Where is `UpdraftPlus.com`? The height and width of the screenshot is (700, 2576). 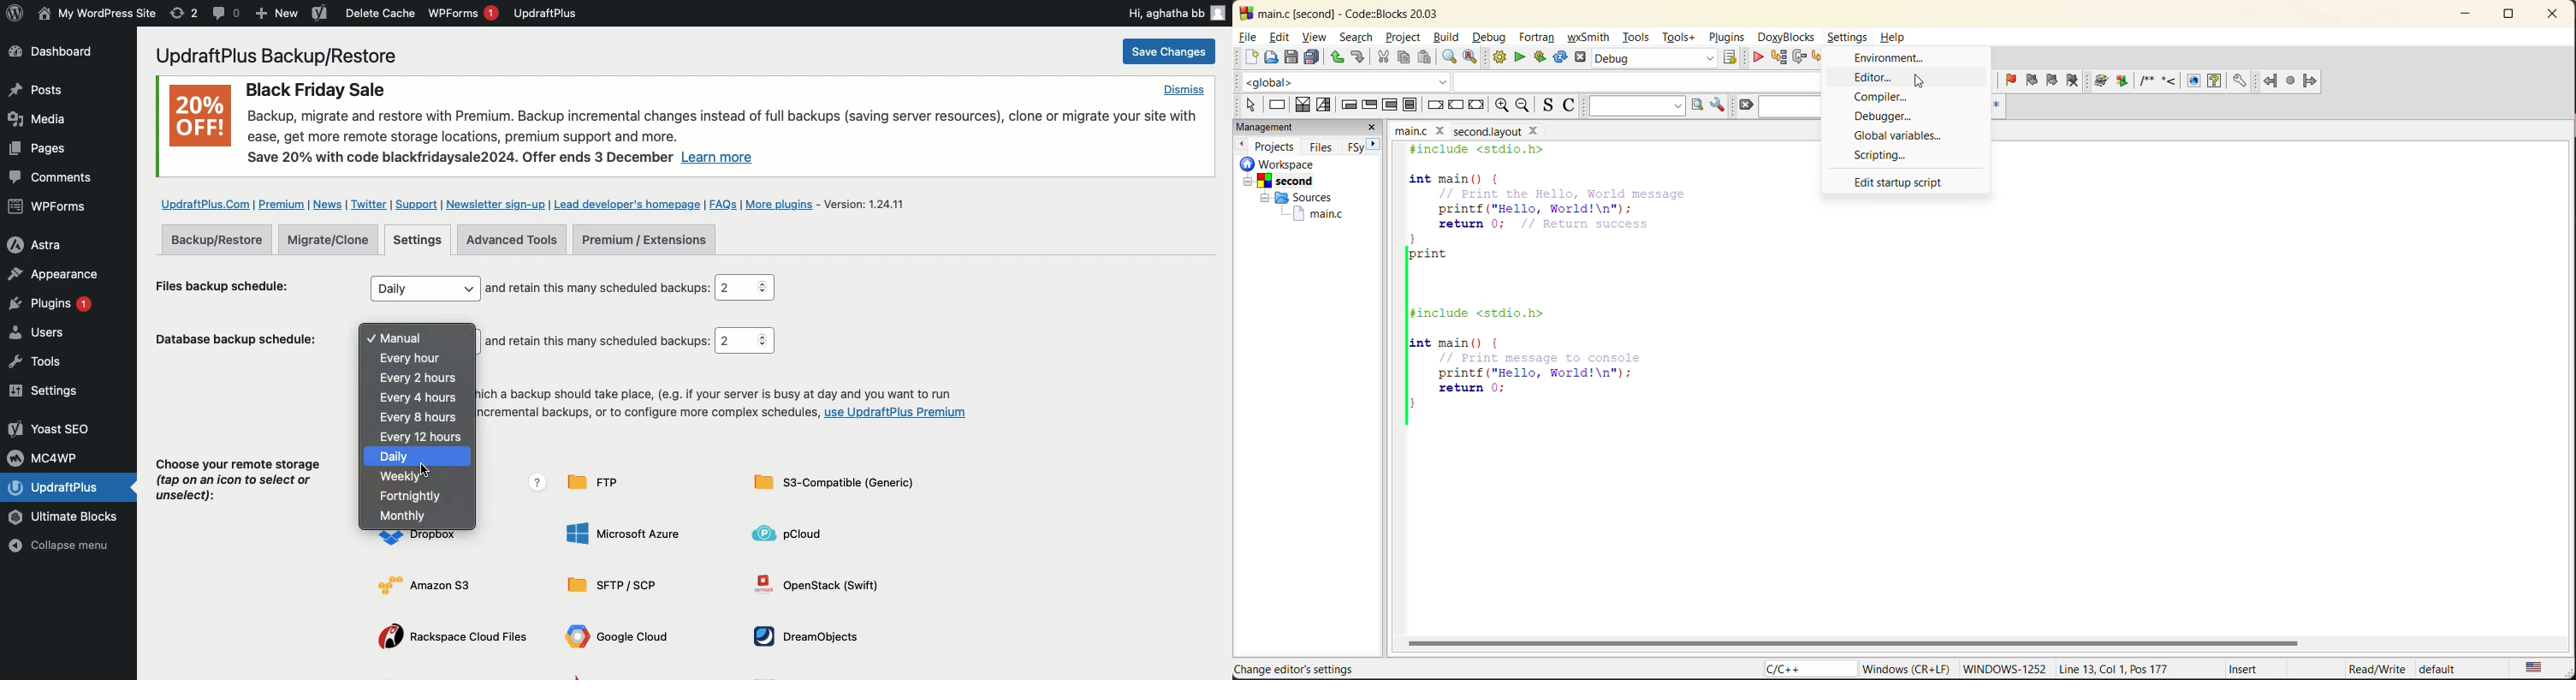 UpdraftPlus.com is located at coordinates (204, 203).